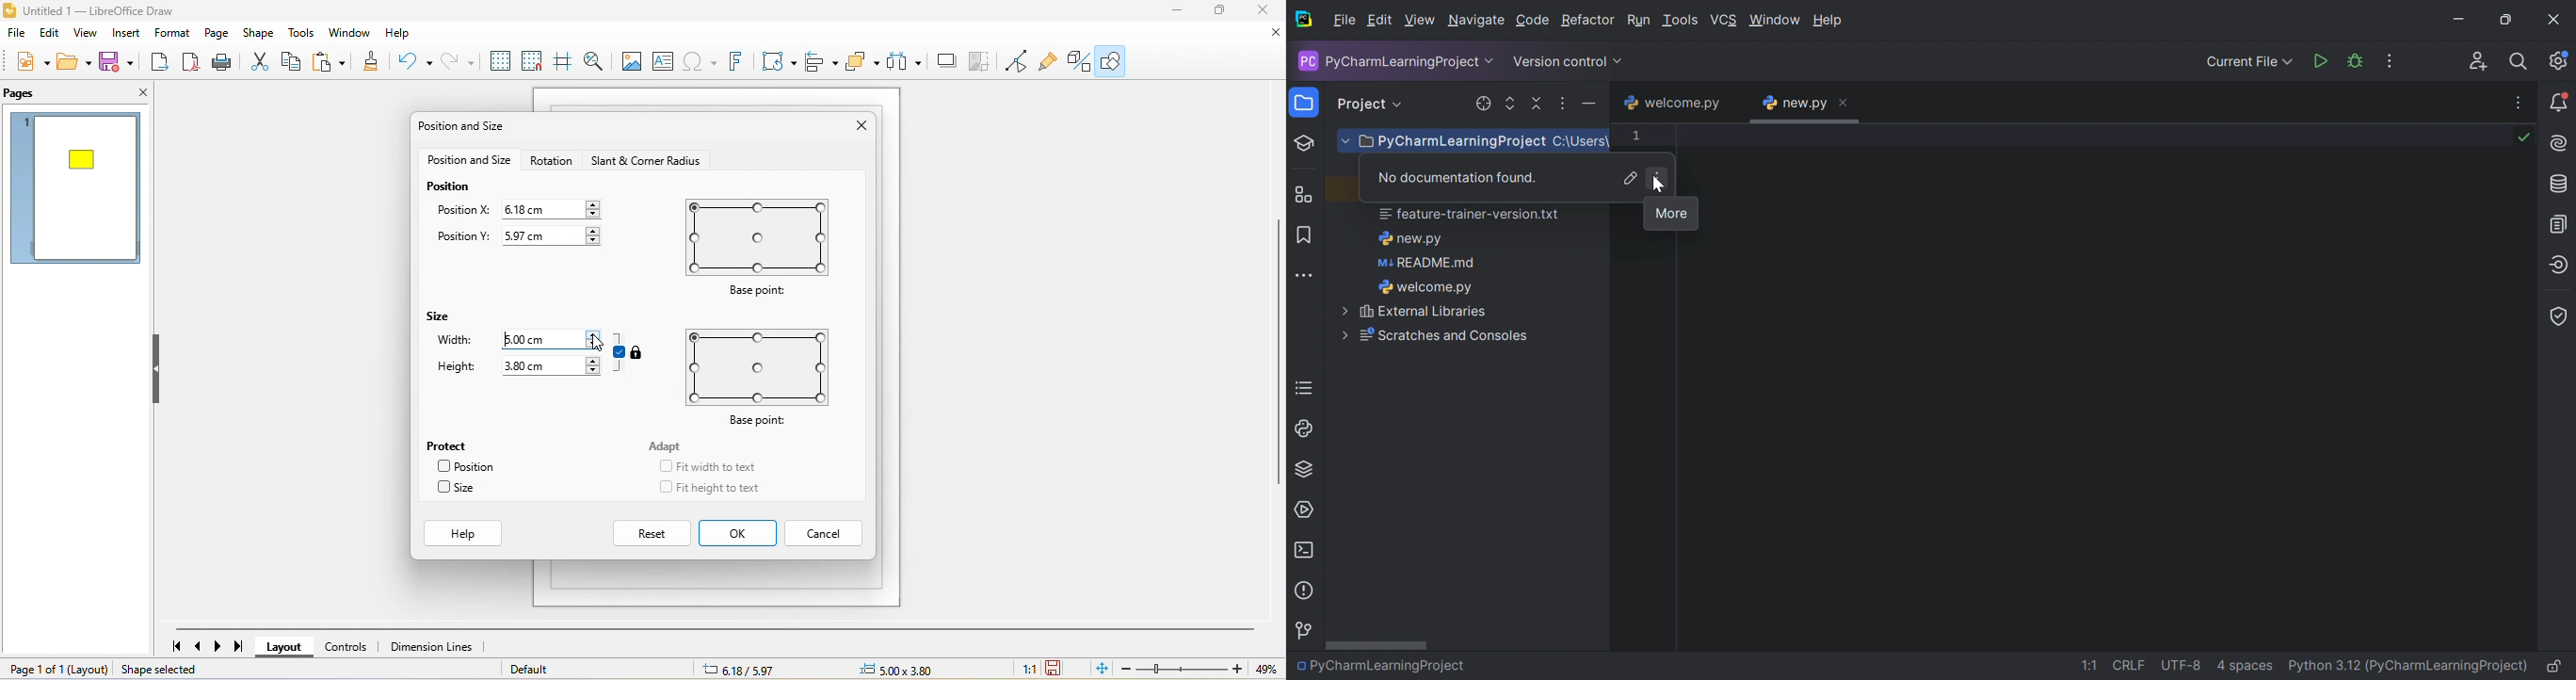 Image resolution: width=2576 pixels, height=700 pixels. What do you see at coordinates (2389, 61) in the screenshot?
I see `More Actions` at bounding box center [2389, 61].